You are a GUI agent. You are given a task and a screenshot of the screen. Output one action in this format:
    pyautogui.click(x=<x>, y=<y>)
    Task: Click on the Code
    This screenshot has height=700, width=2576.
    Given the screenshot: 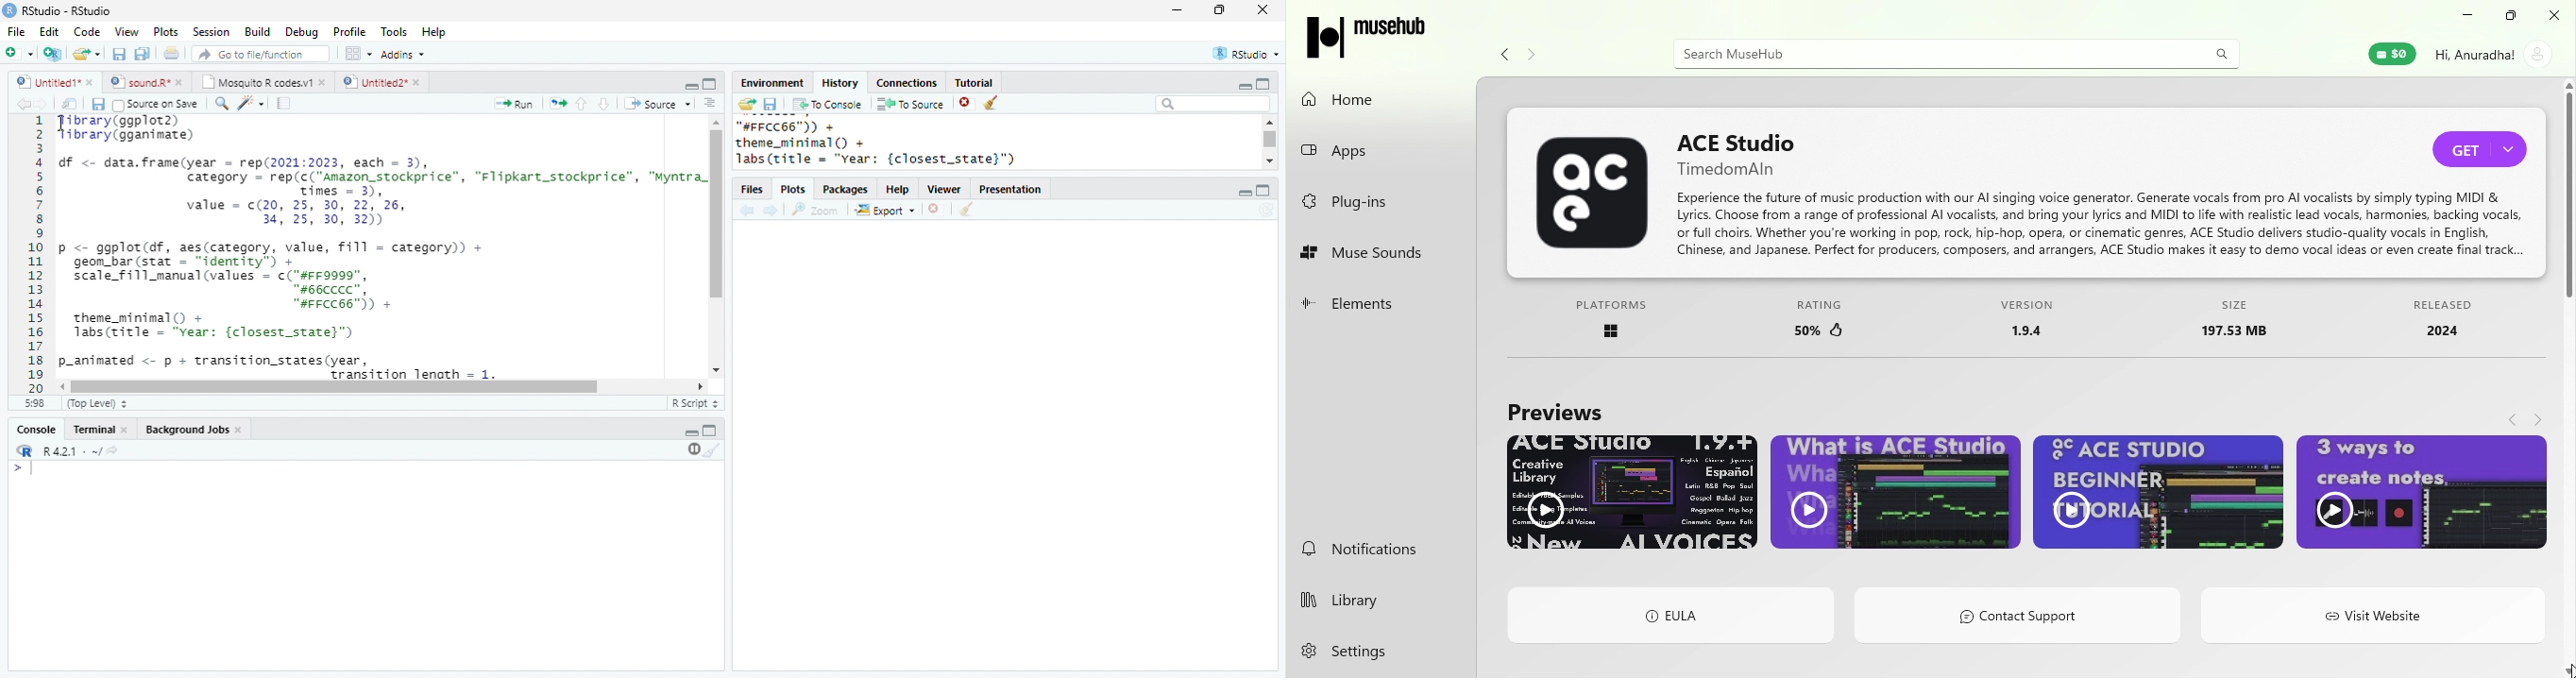 What is the action you would take?
    pyautogui.click(x=88, y=31)
    